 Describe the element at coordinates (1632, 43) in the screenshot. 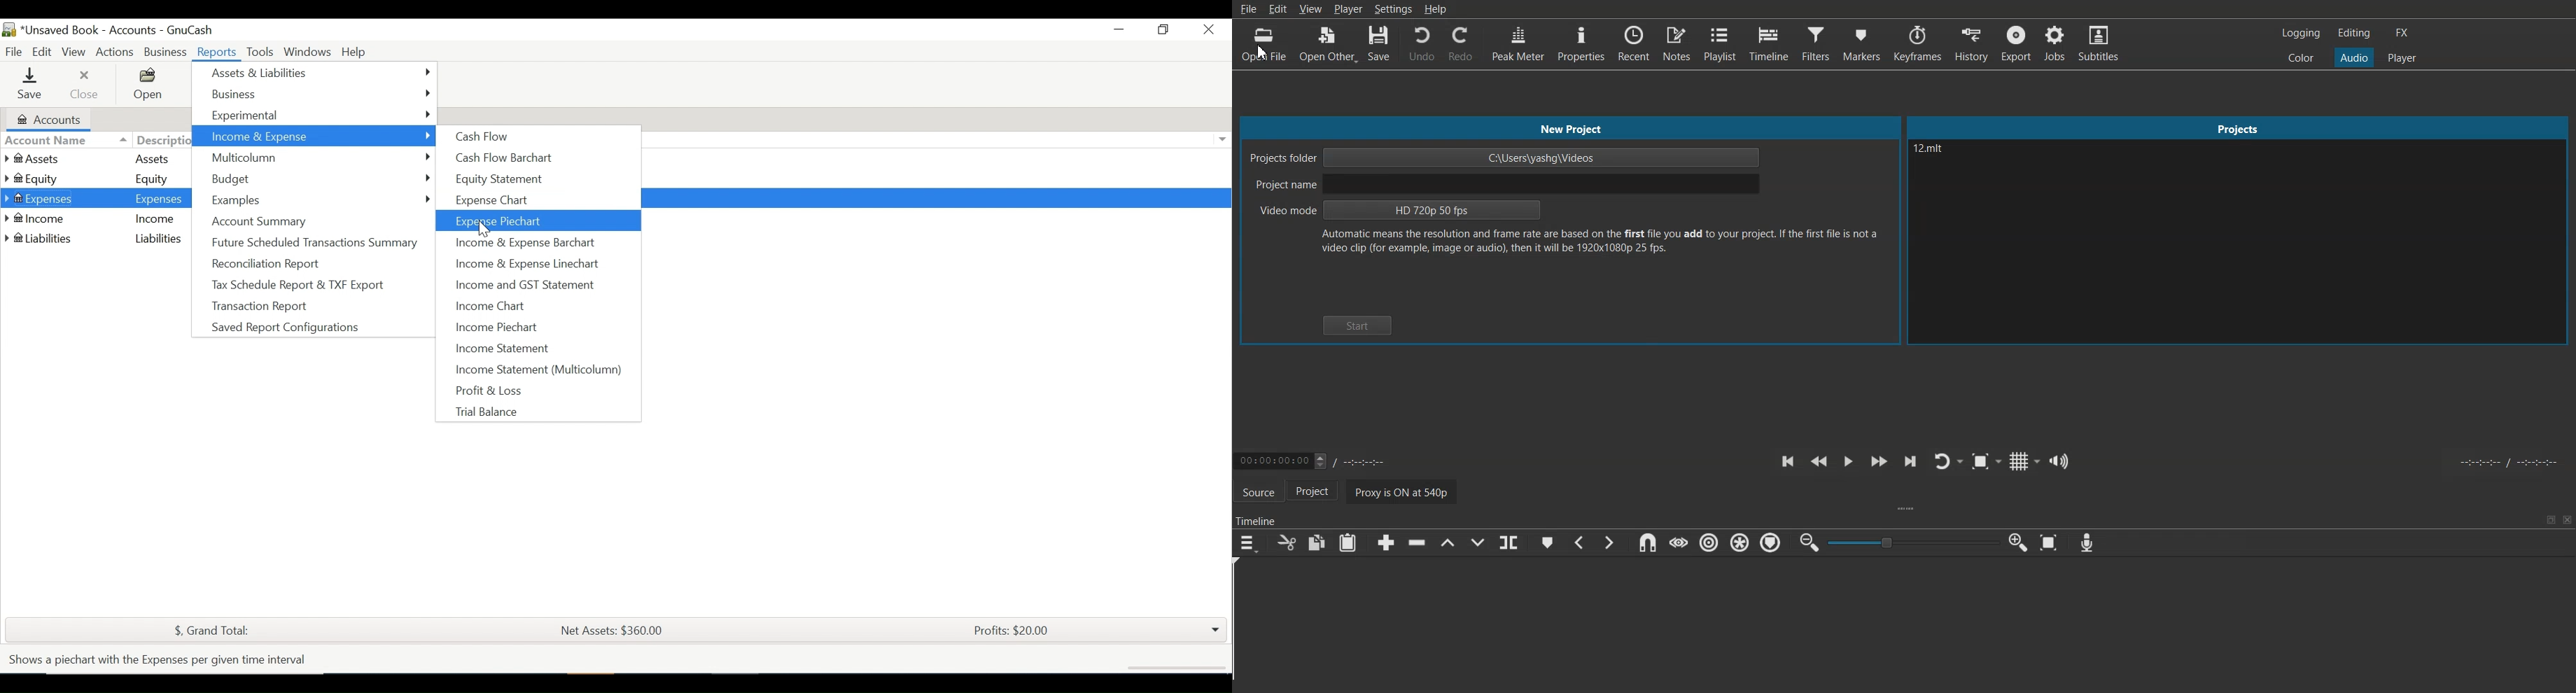

I see `Recent` at that location.